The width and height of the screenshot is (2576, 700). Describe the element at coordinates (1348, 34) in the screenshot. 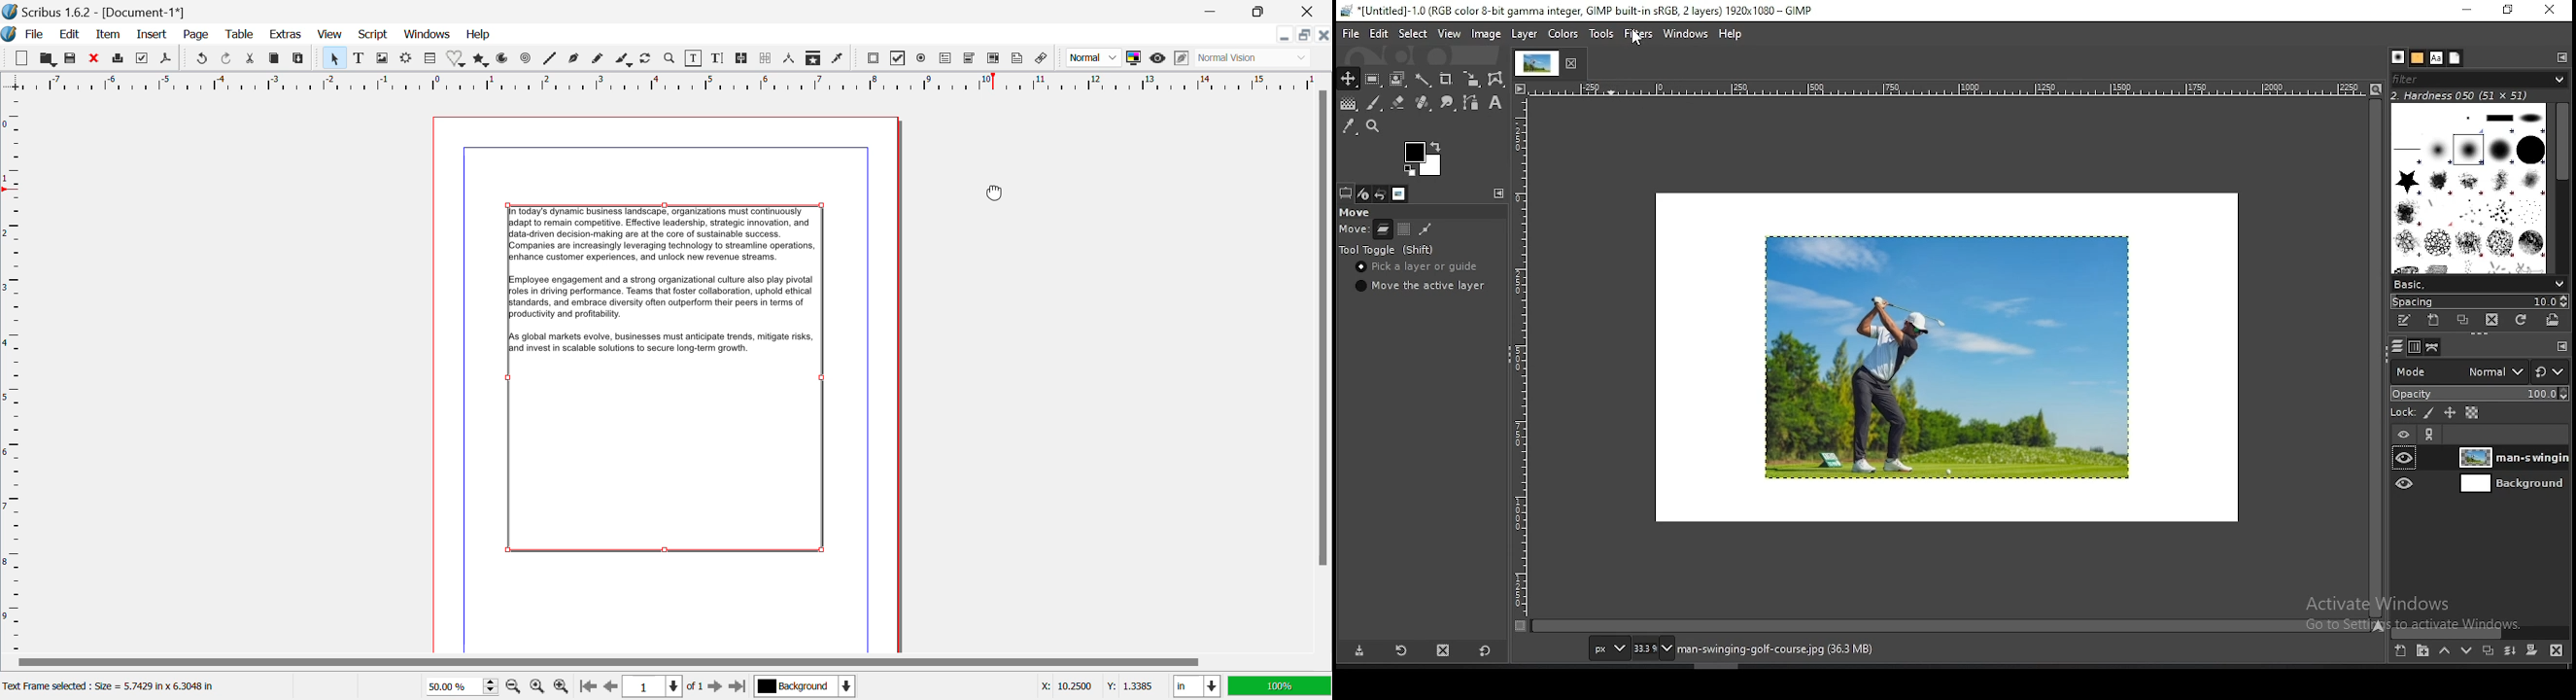

I see `file` at that location.